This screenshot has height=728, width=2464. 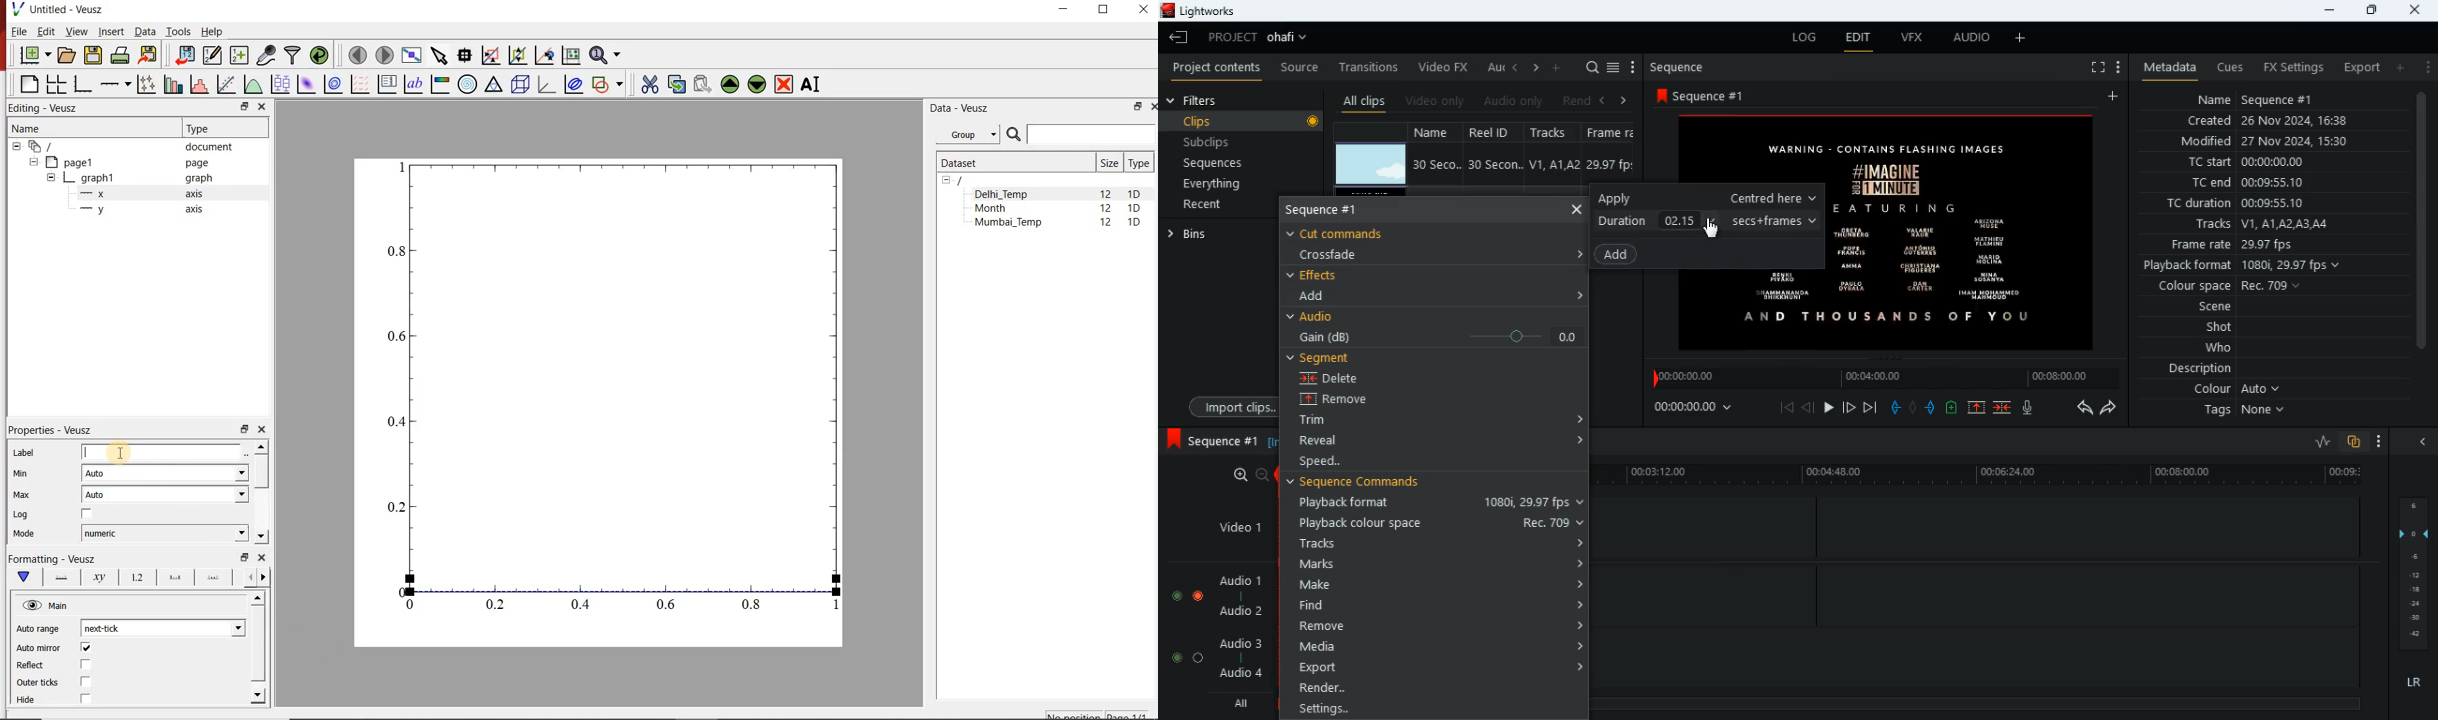 What do you see at coordinates (120, 162) in the screenshot?
I see `Page1` at bounding box center [120, 162].